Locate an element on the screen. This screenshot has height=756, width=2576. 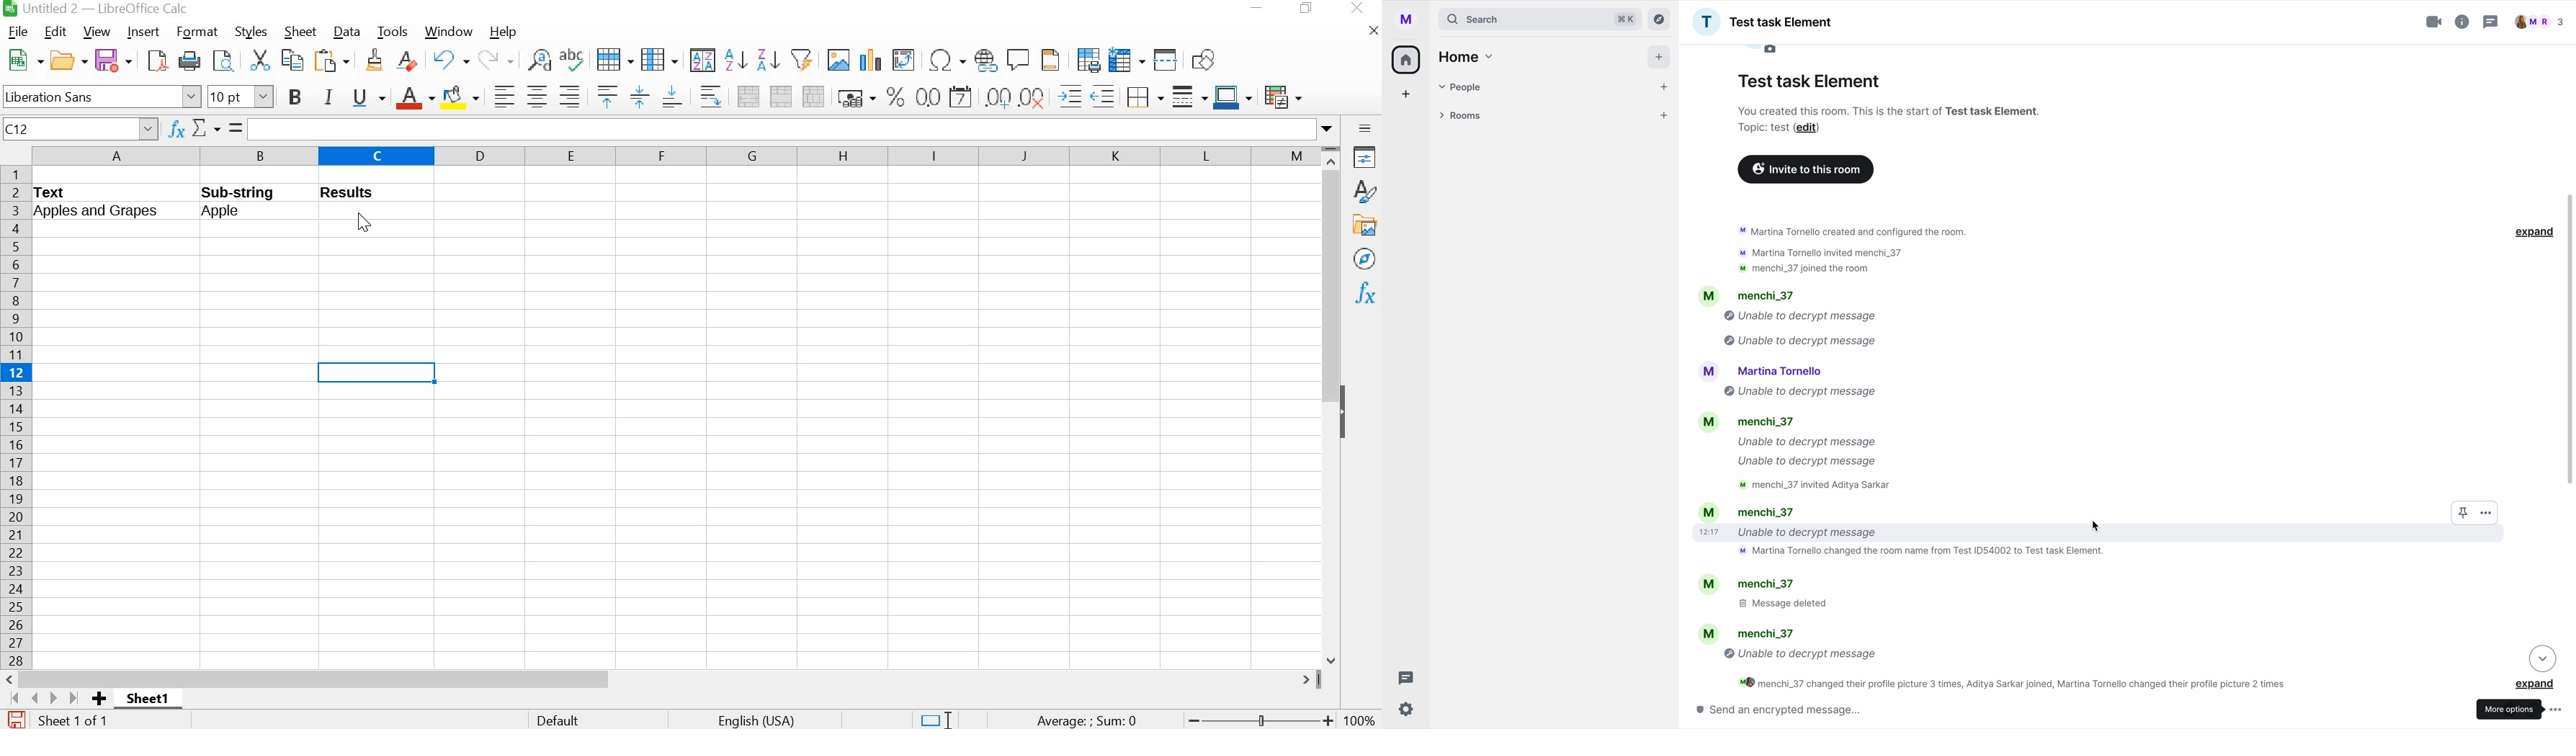
columns is located at coordinates (672, 155).